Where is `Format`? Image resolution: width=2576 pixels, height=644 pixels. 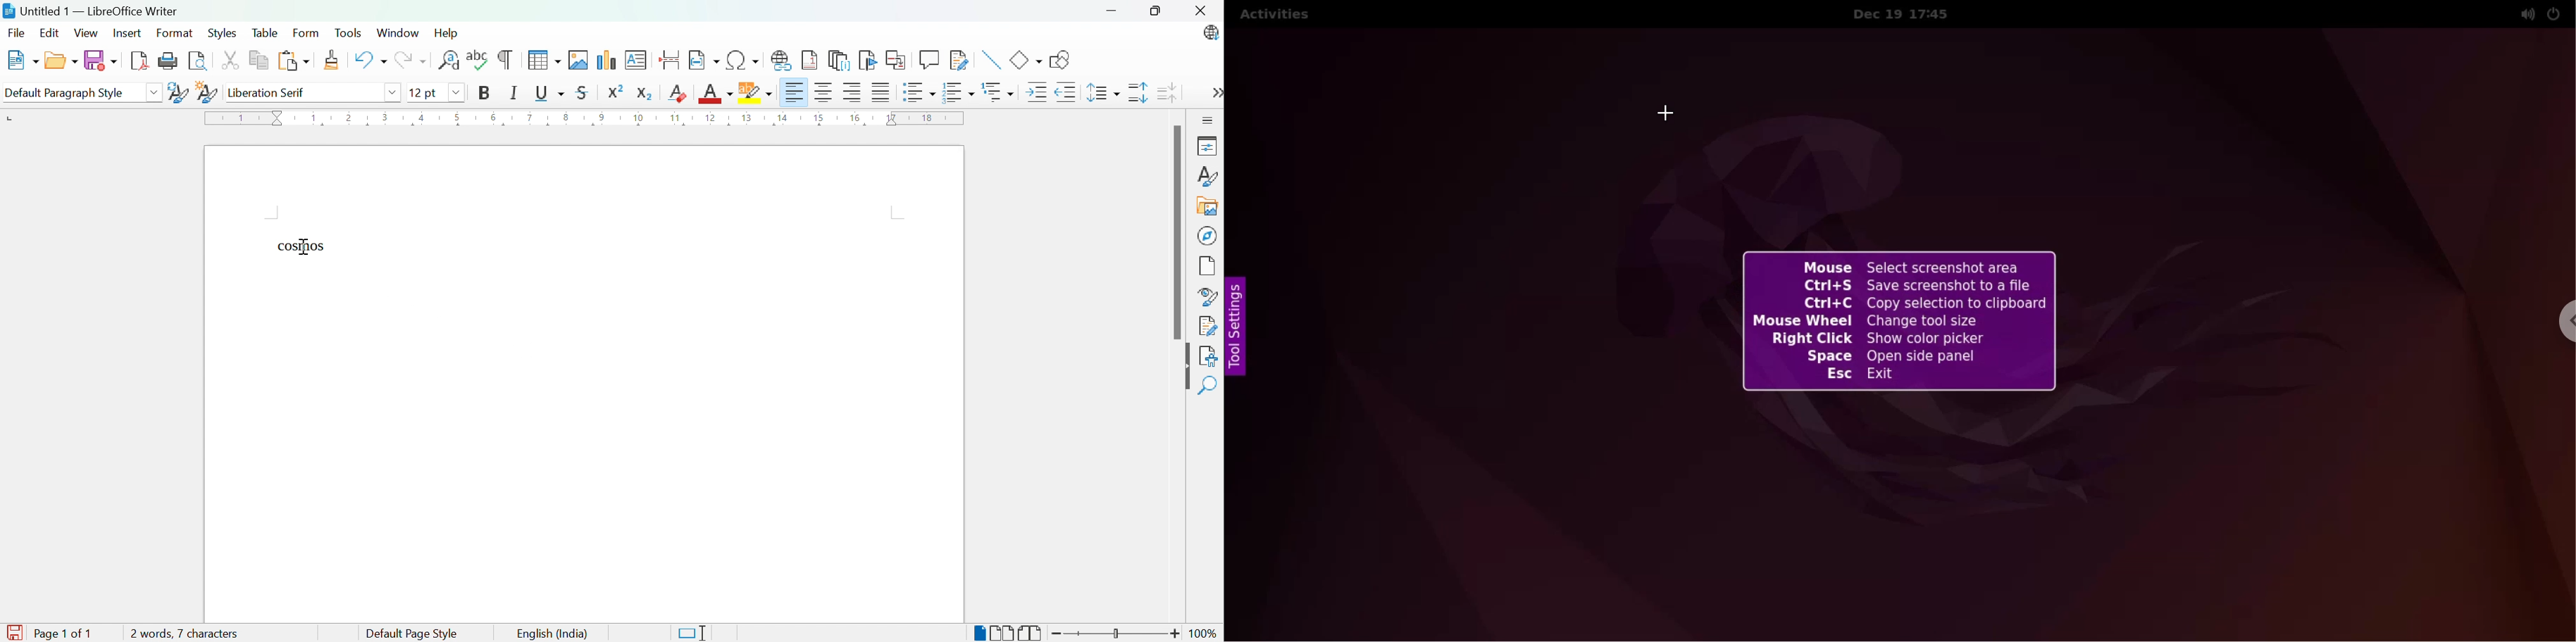 Format is located at coordinates (177, 33).